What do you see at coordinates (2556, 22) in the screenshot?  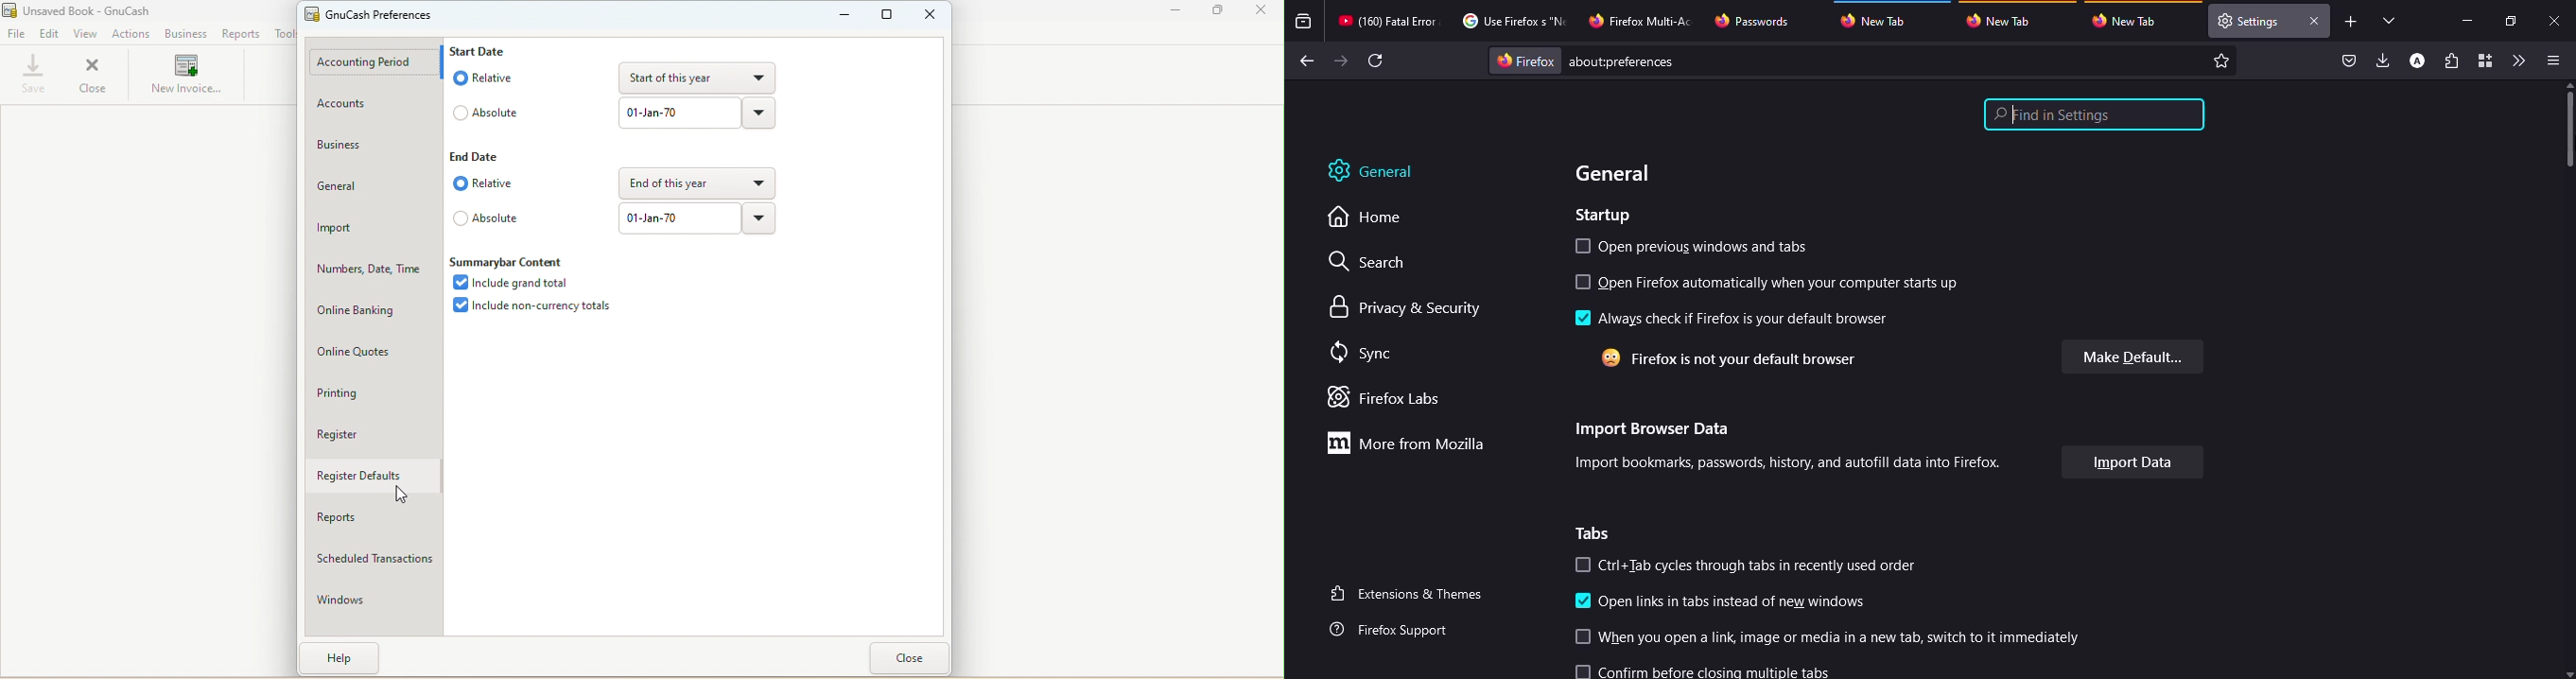 I see `close` at bounding box center [2556, 22].